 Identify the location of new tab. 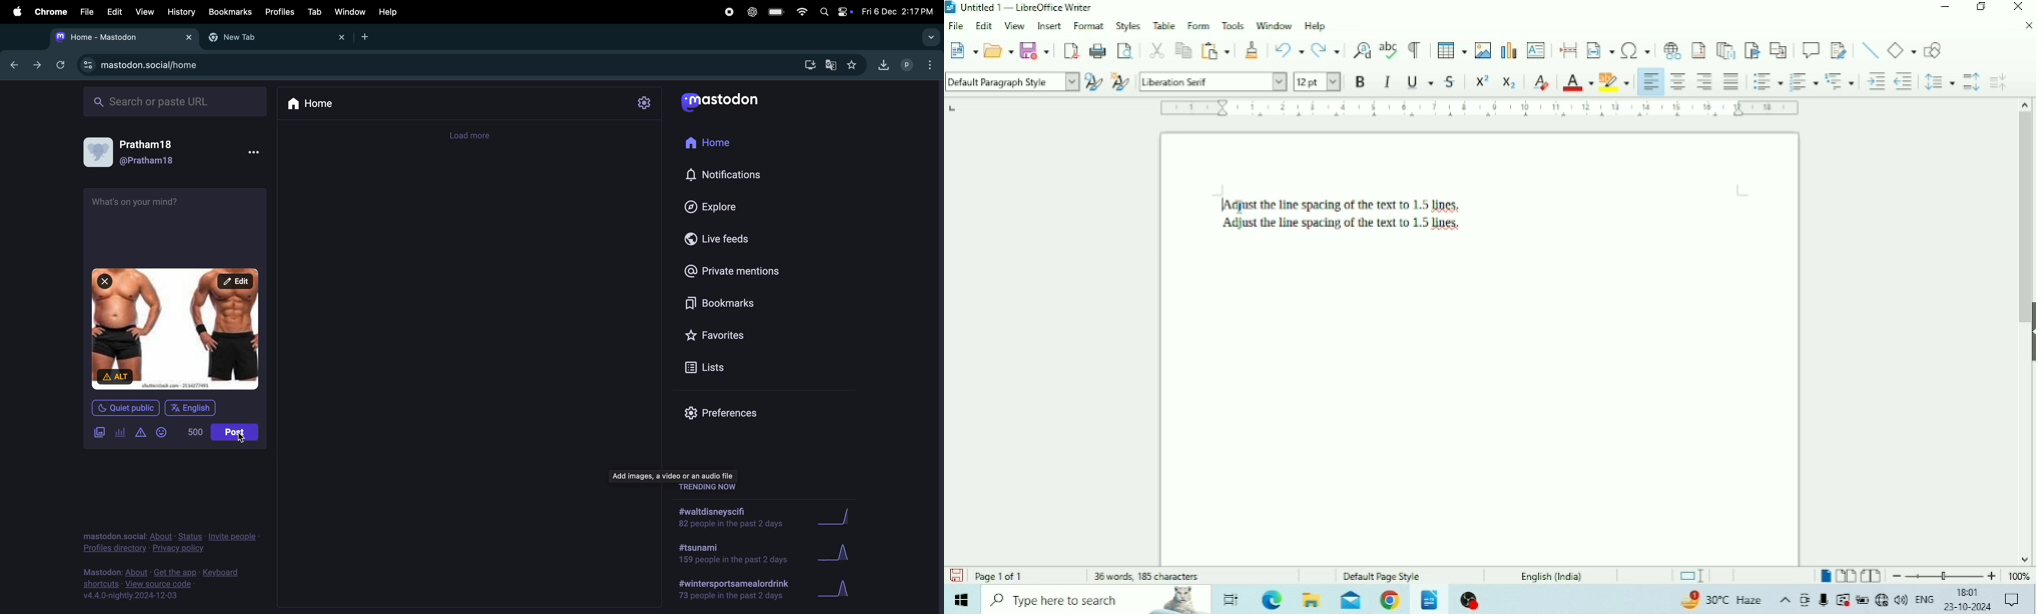
(273, 38).